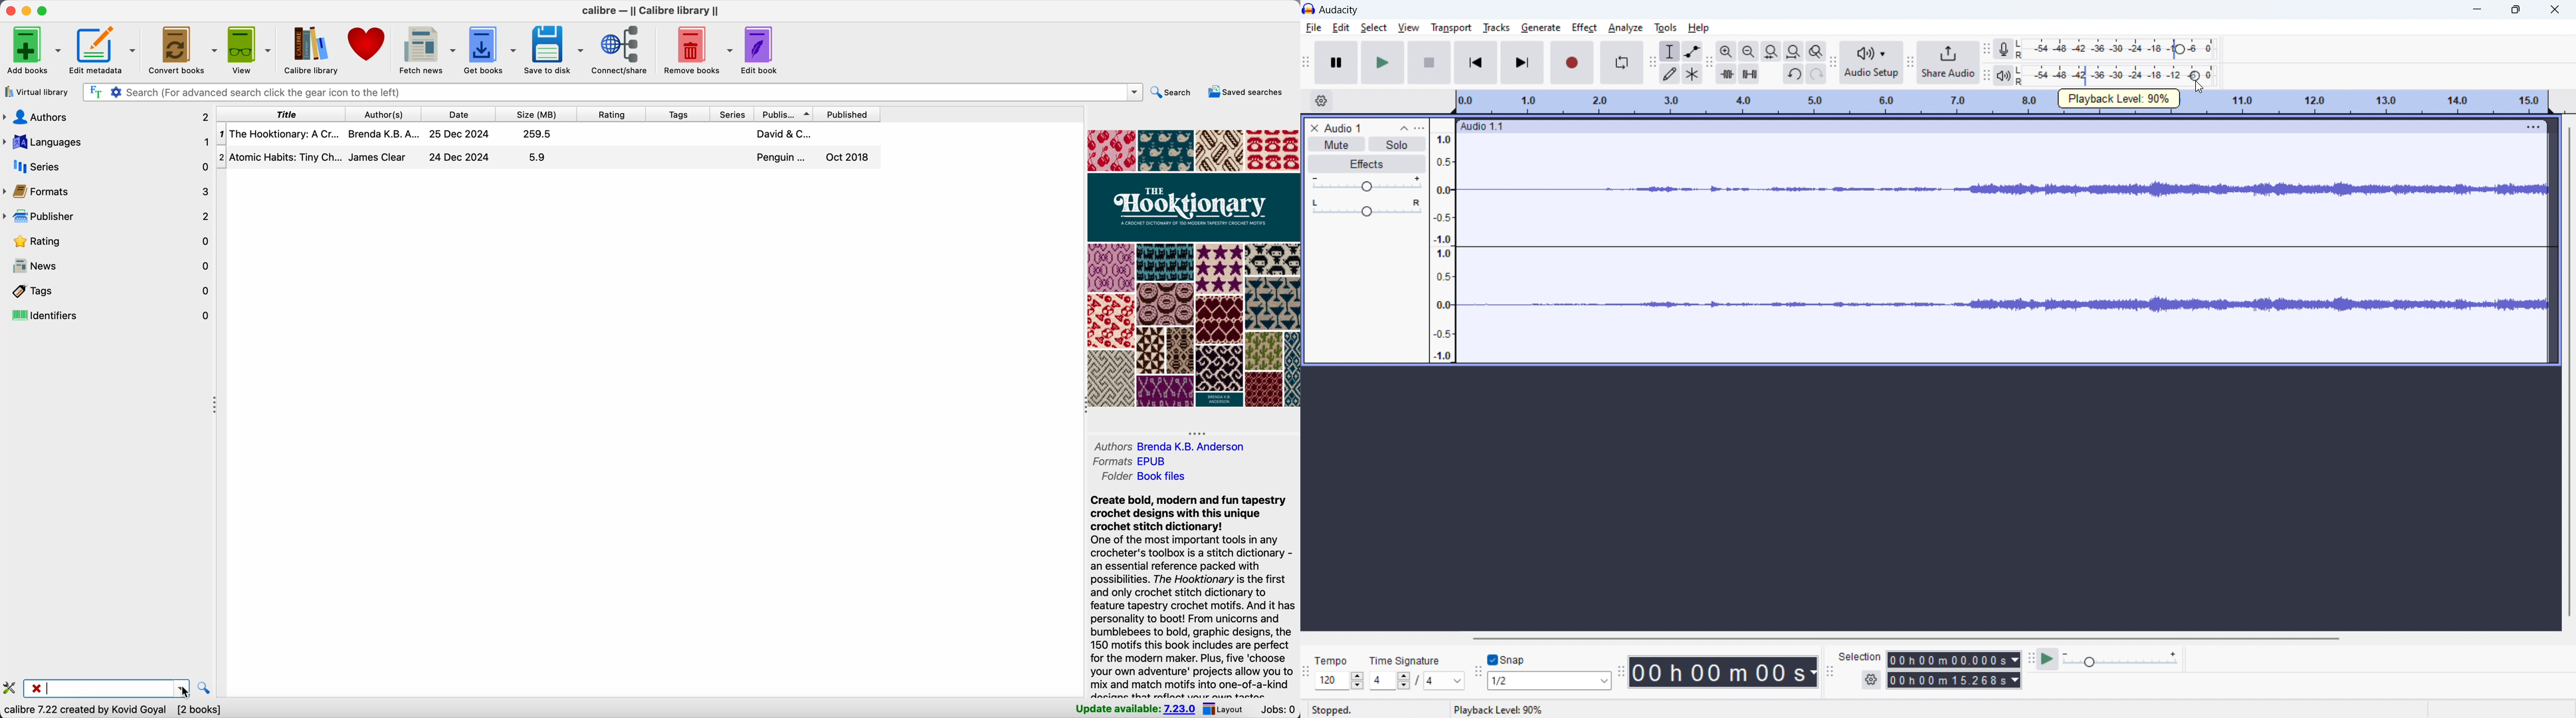 This screenshot has width=2576, height=728. I want to click on minimize, so click(2478, 9).